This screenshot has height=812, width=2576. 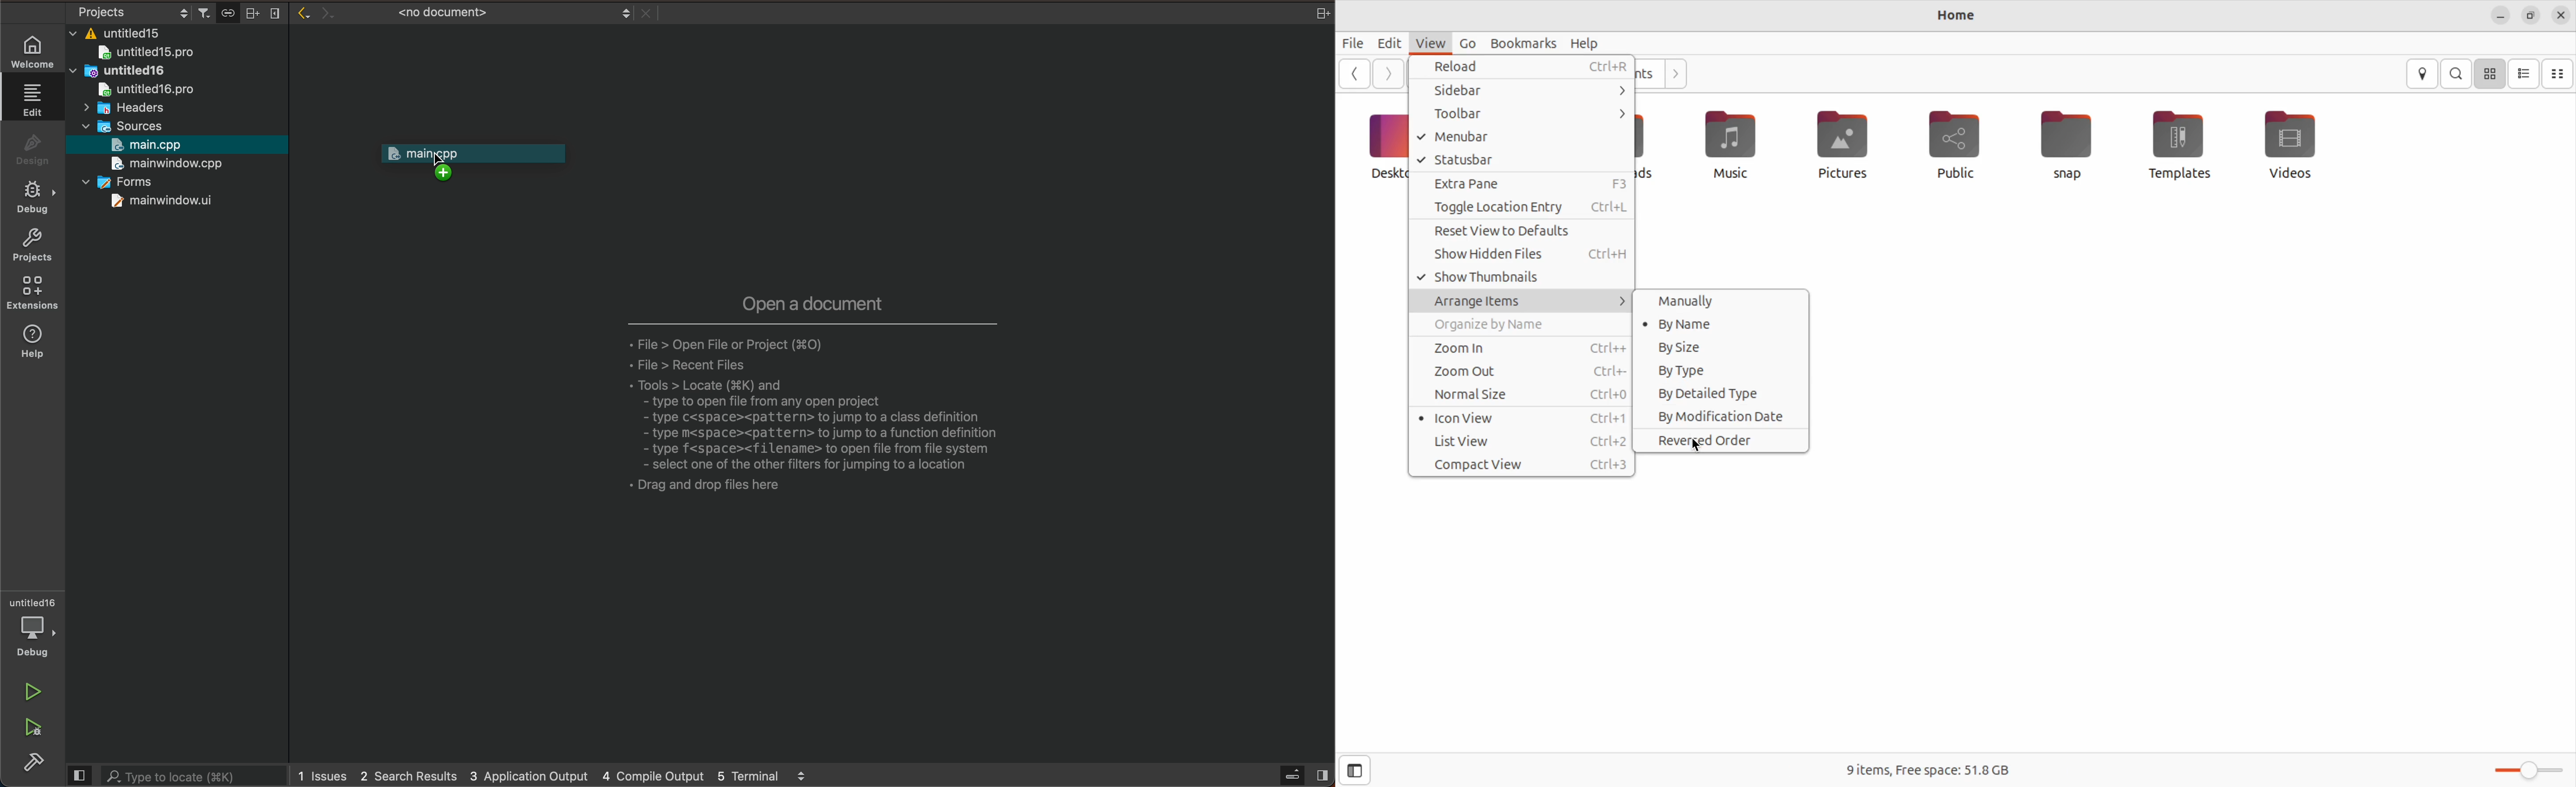 I want to click on open sidebar, so click(x=1298, y=777).